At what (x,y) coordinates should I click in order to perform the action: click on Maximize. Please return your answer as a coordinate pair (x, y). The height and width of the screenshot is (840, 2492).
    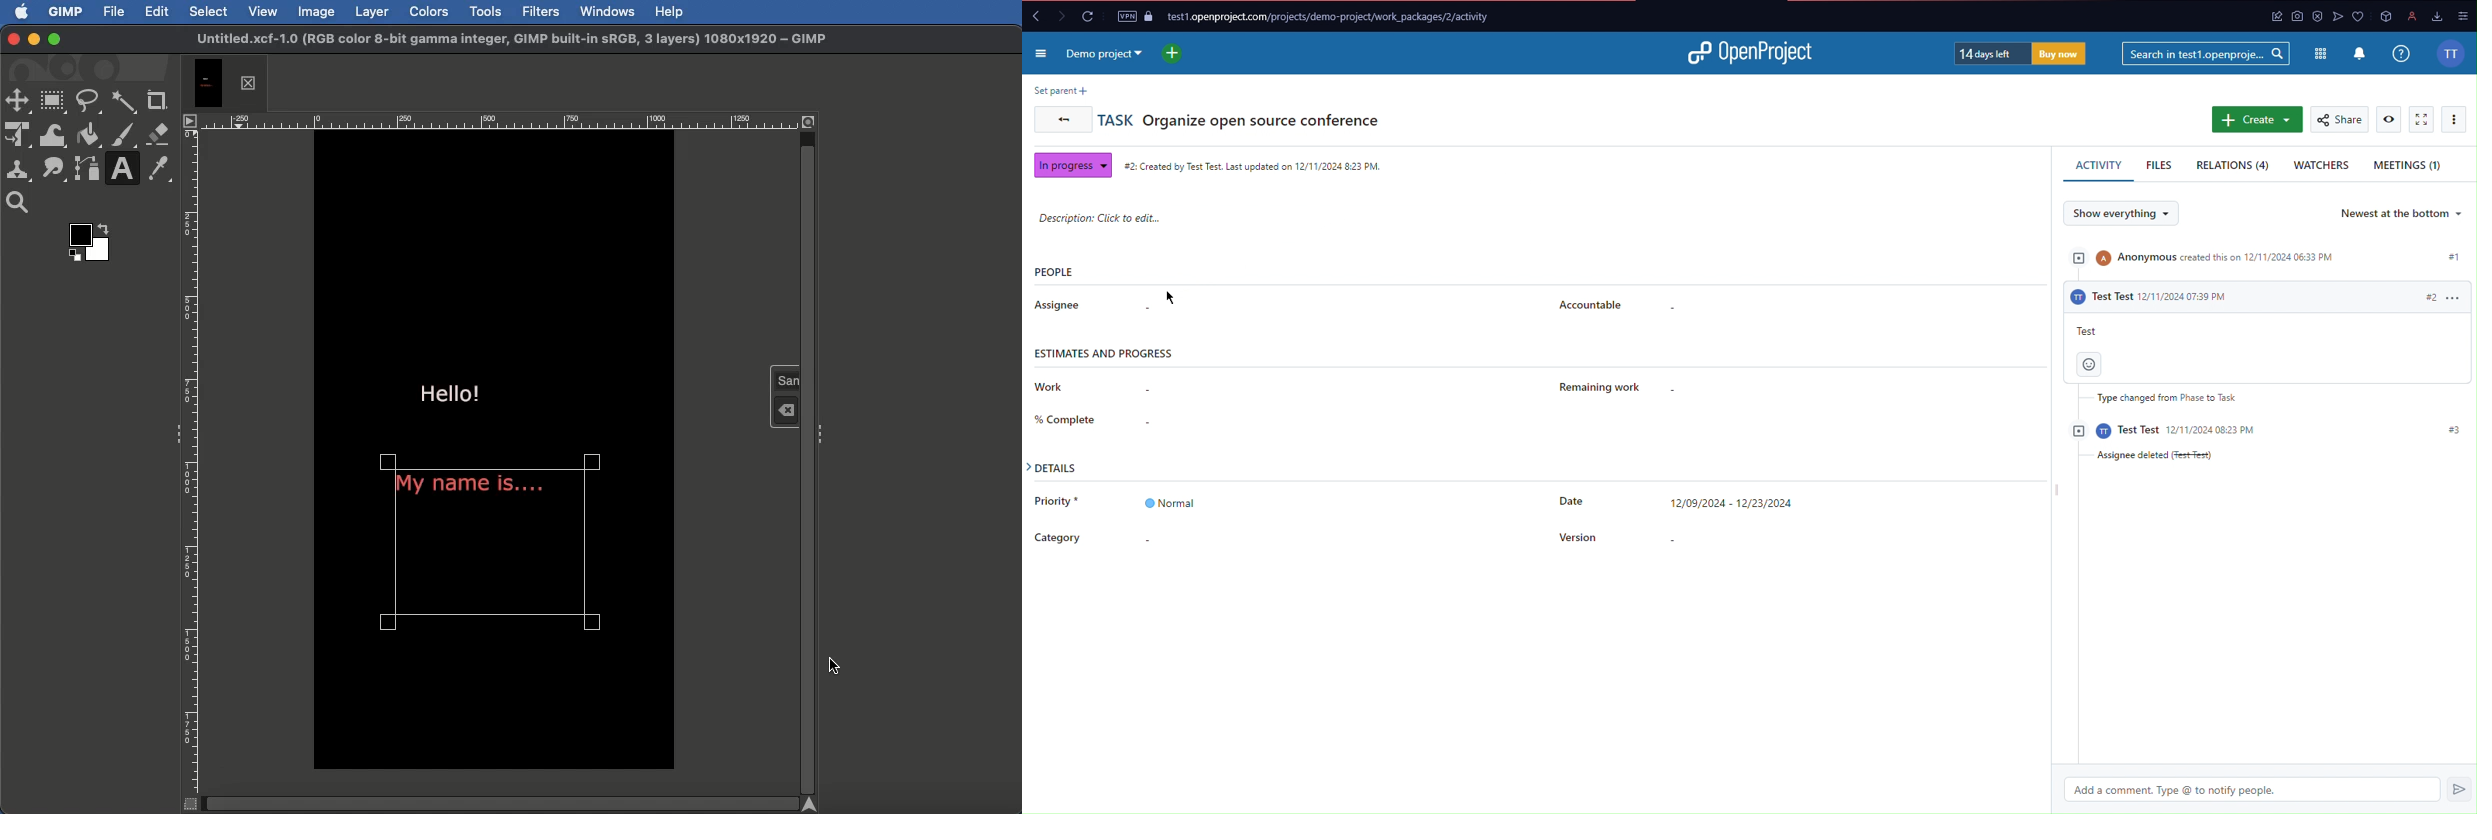
    Looking at the image, I should click on (56, 41).